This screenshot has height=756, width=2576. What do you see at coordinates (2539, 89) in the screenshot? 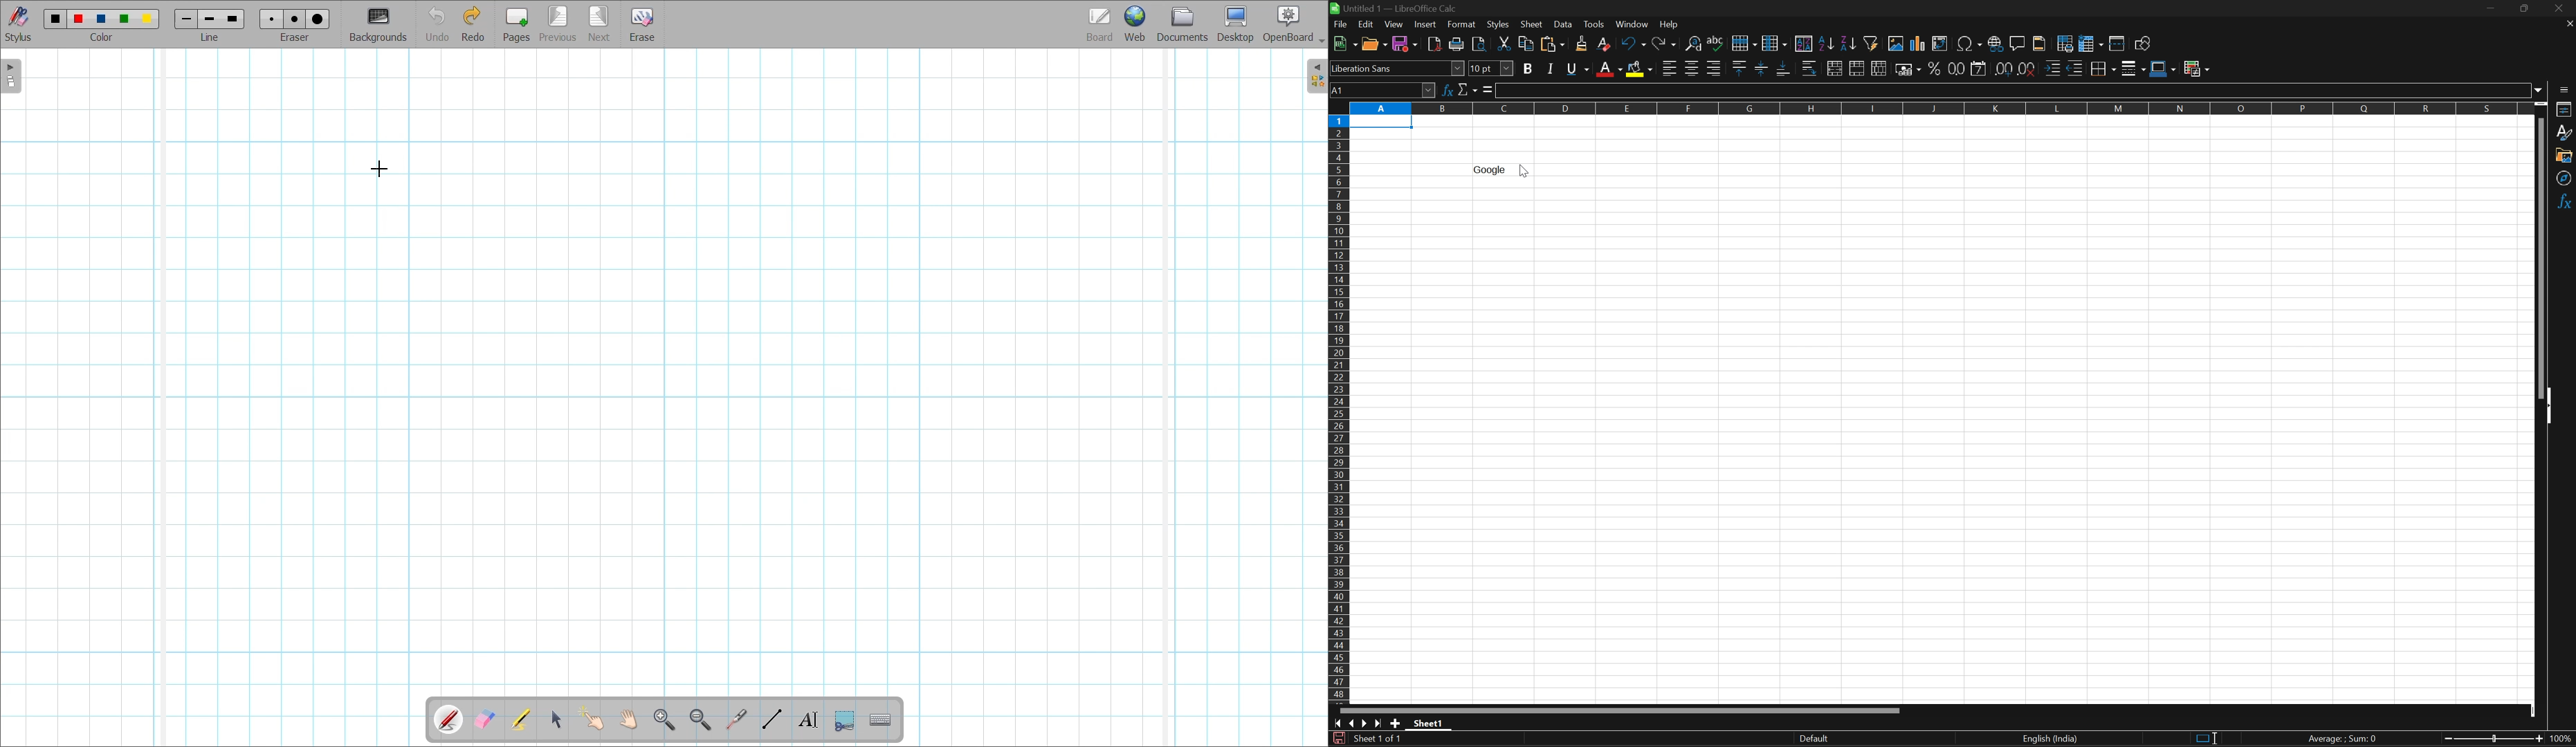
I see `Drop down` at bounding box center [2539, 89].